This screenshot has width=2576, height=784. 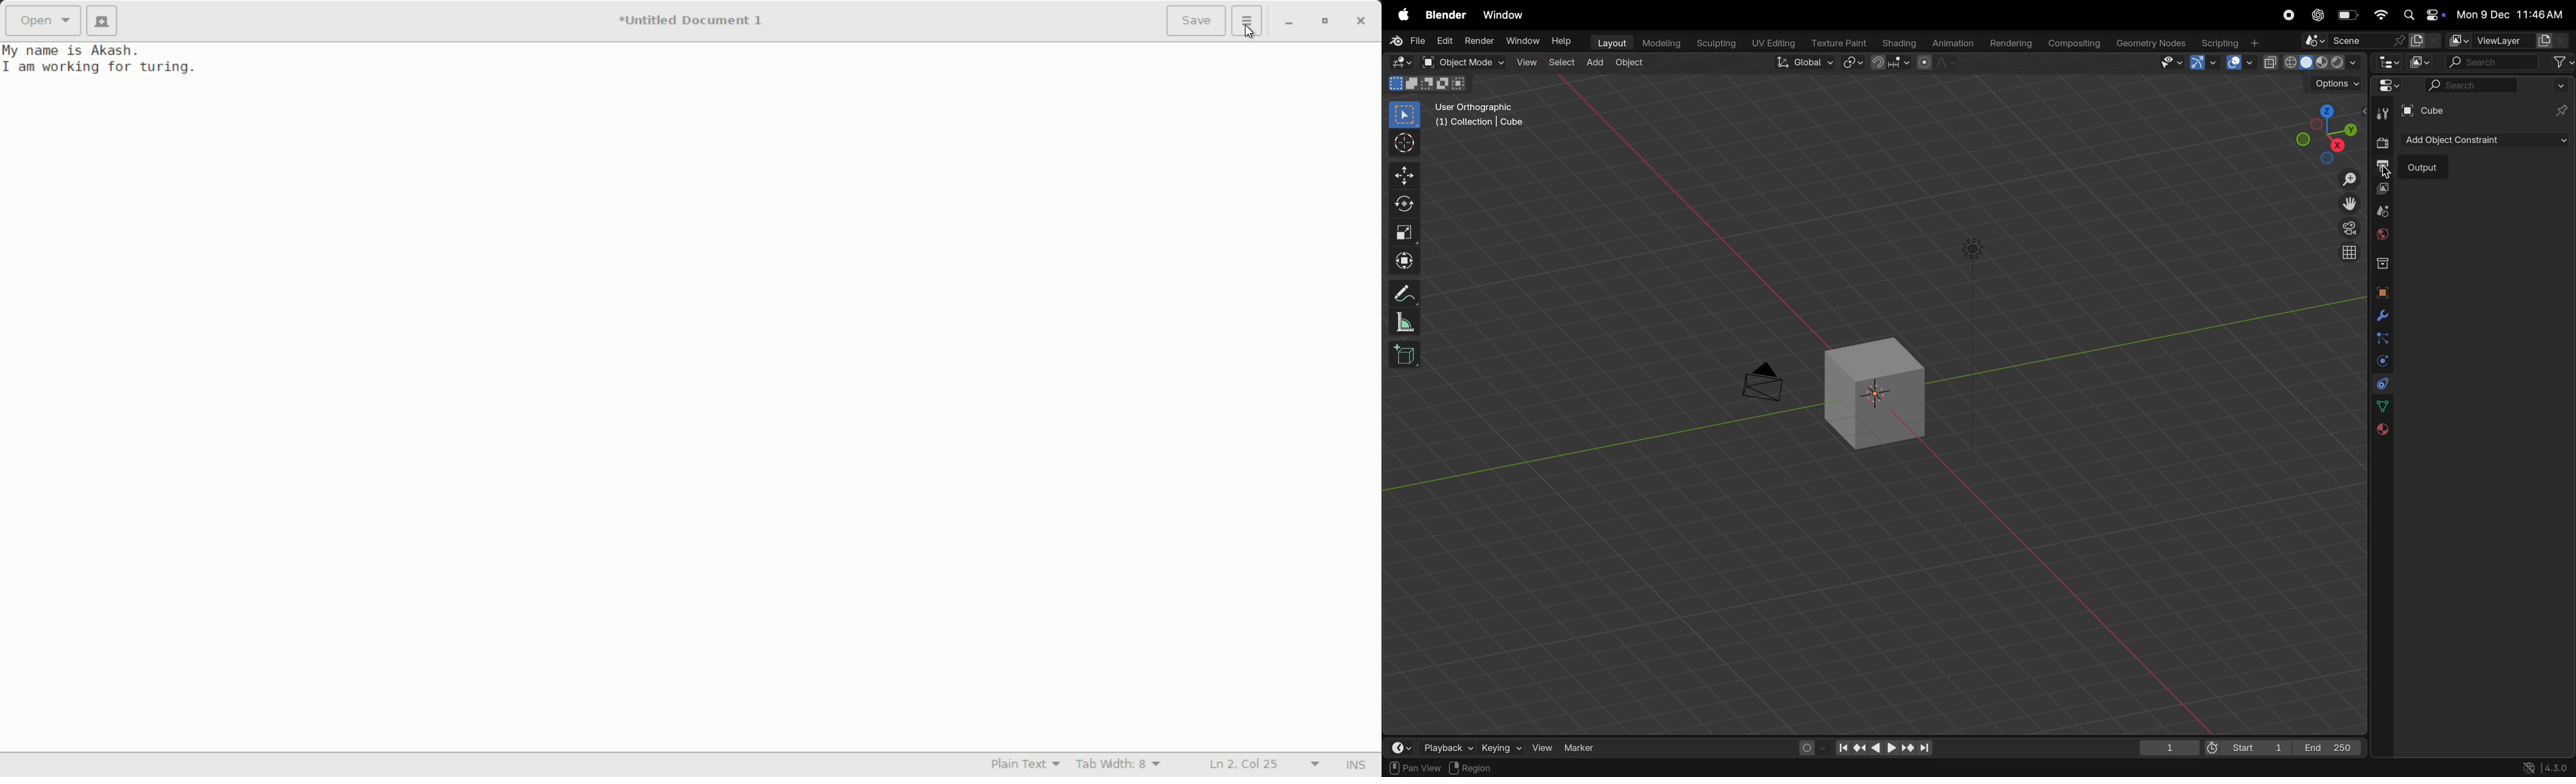 What do you see at coordinates (1197, 22) in the screenshot?
I see `save` at bounding box center [1197, 22].